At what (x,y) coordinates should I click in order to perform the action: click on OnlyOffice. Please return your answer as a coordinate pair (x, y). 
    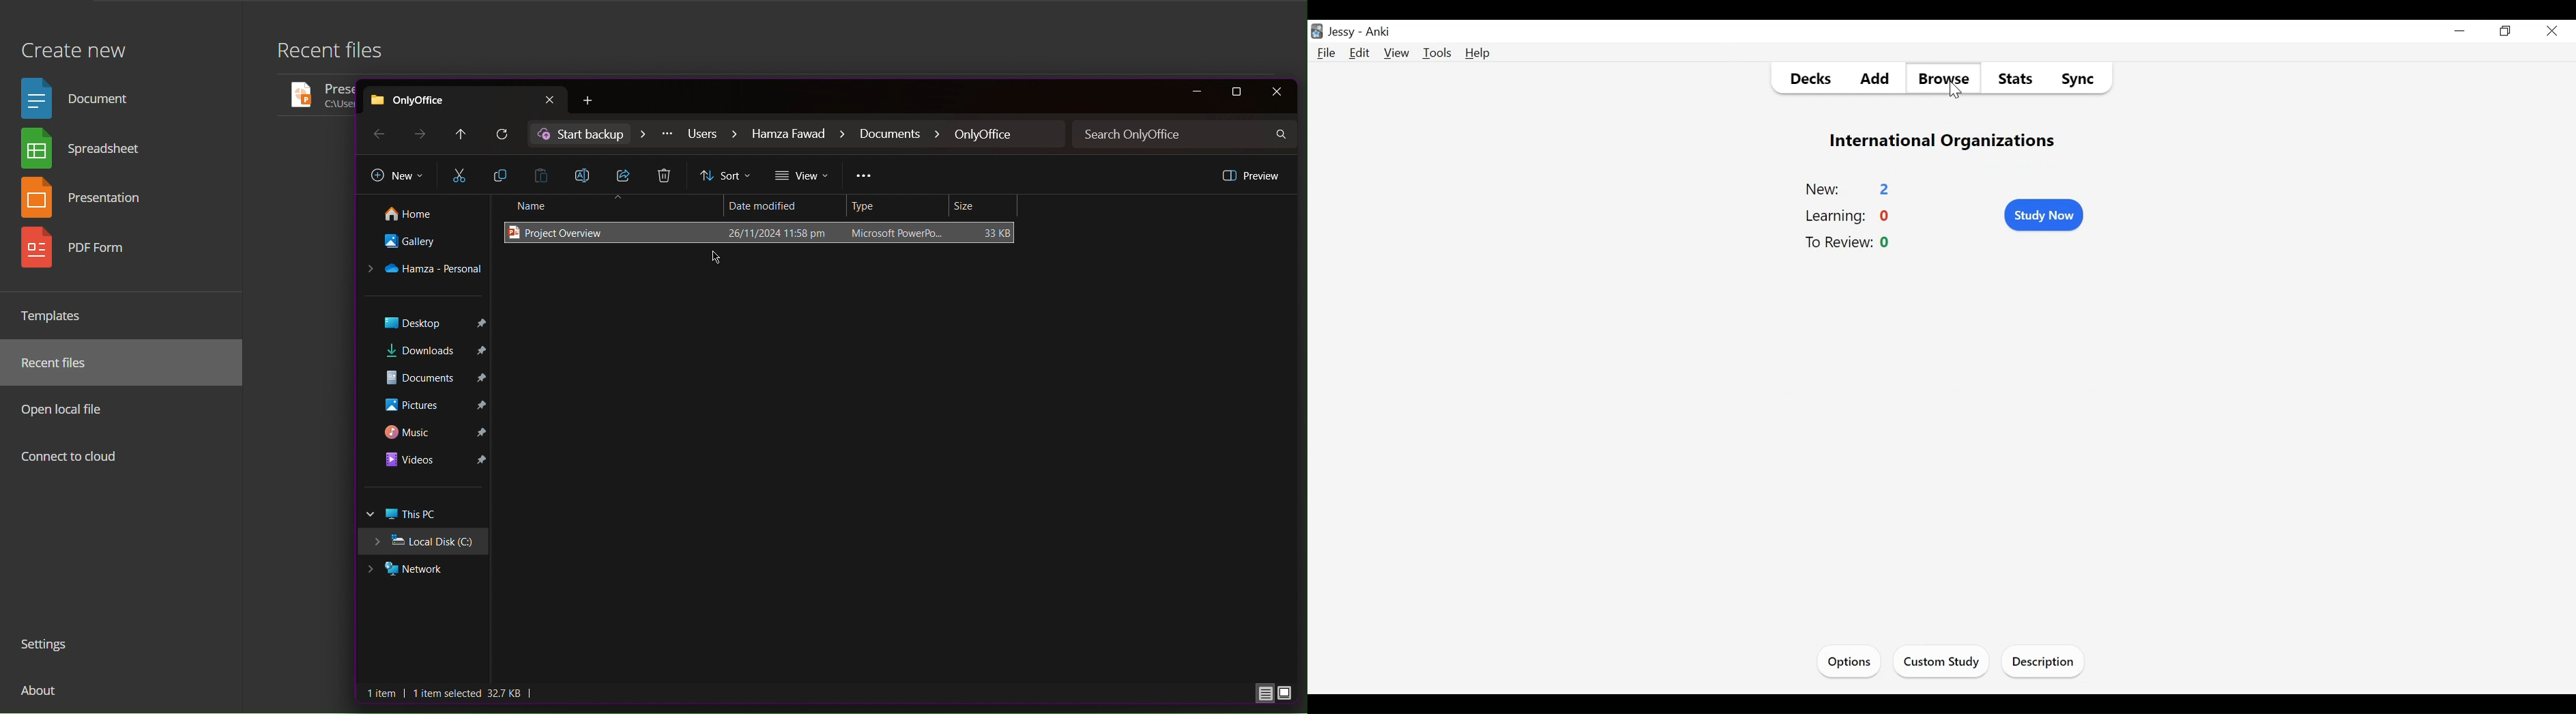
    Looking at the image, I should click on (465, 98).